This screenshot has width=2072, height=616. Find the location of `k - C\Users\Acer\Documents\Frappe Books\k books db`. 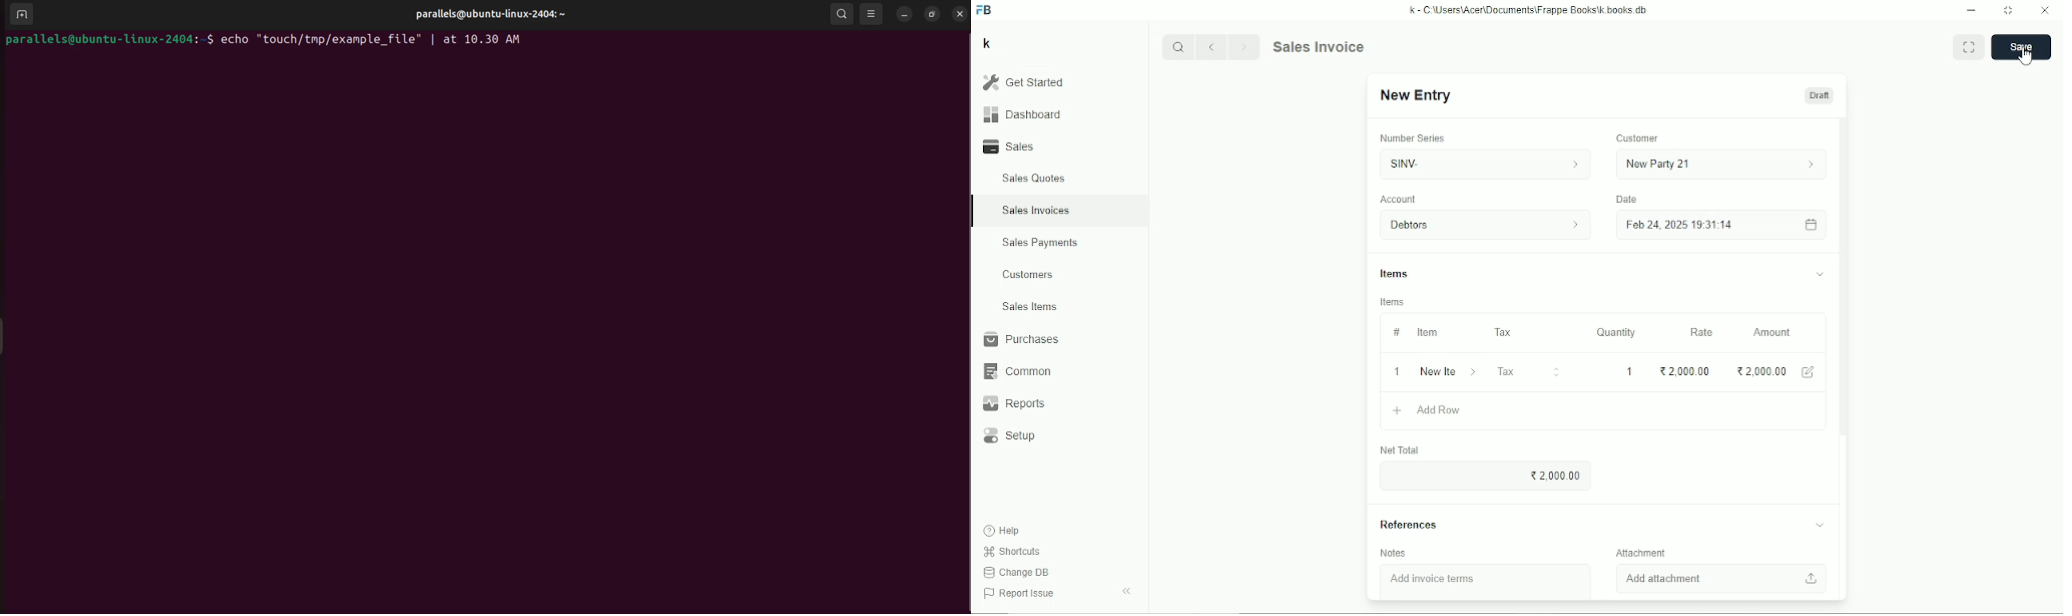

k - C\Users\Acer\Documents\Frappe Books\k books db is located at coordinates (1530, 9).